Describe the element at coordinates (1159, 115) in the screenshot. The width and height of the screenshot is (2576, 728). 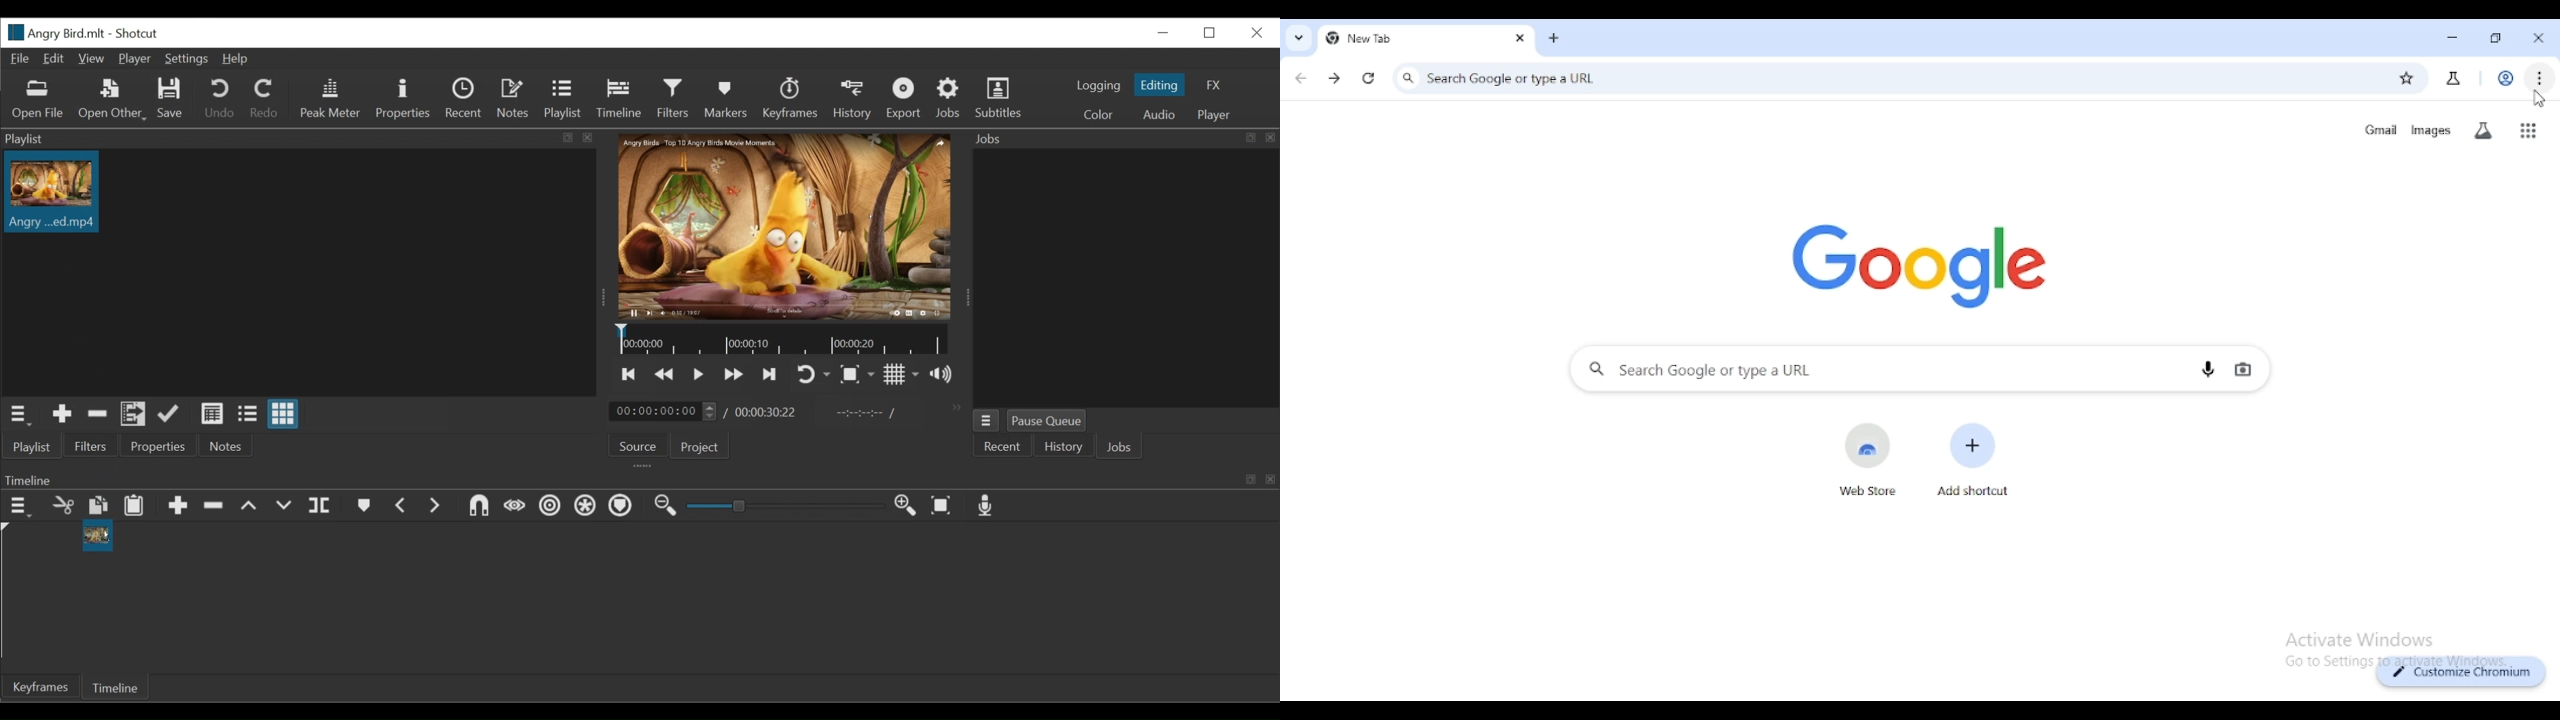
I see `Audio` at that location.